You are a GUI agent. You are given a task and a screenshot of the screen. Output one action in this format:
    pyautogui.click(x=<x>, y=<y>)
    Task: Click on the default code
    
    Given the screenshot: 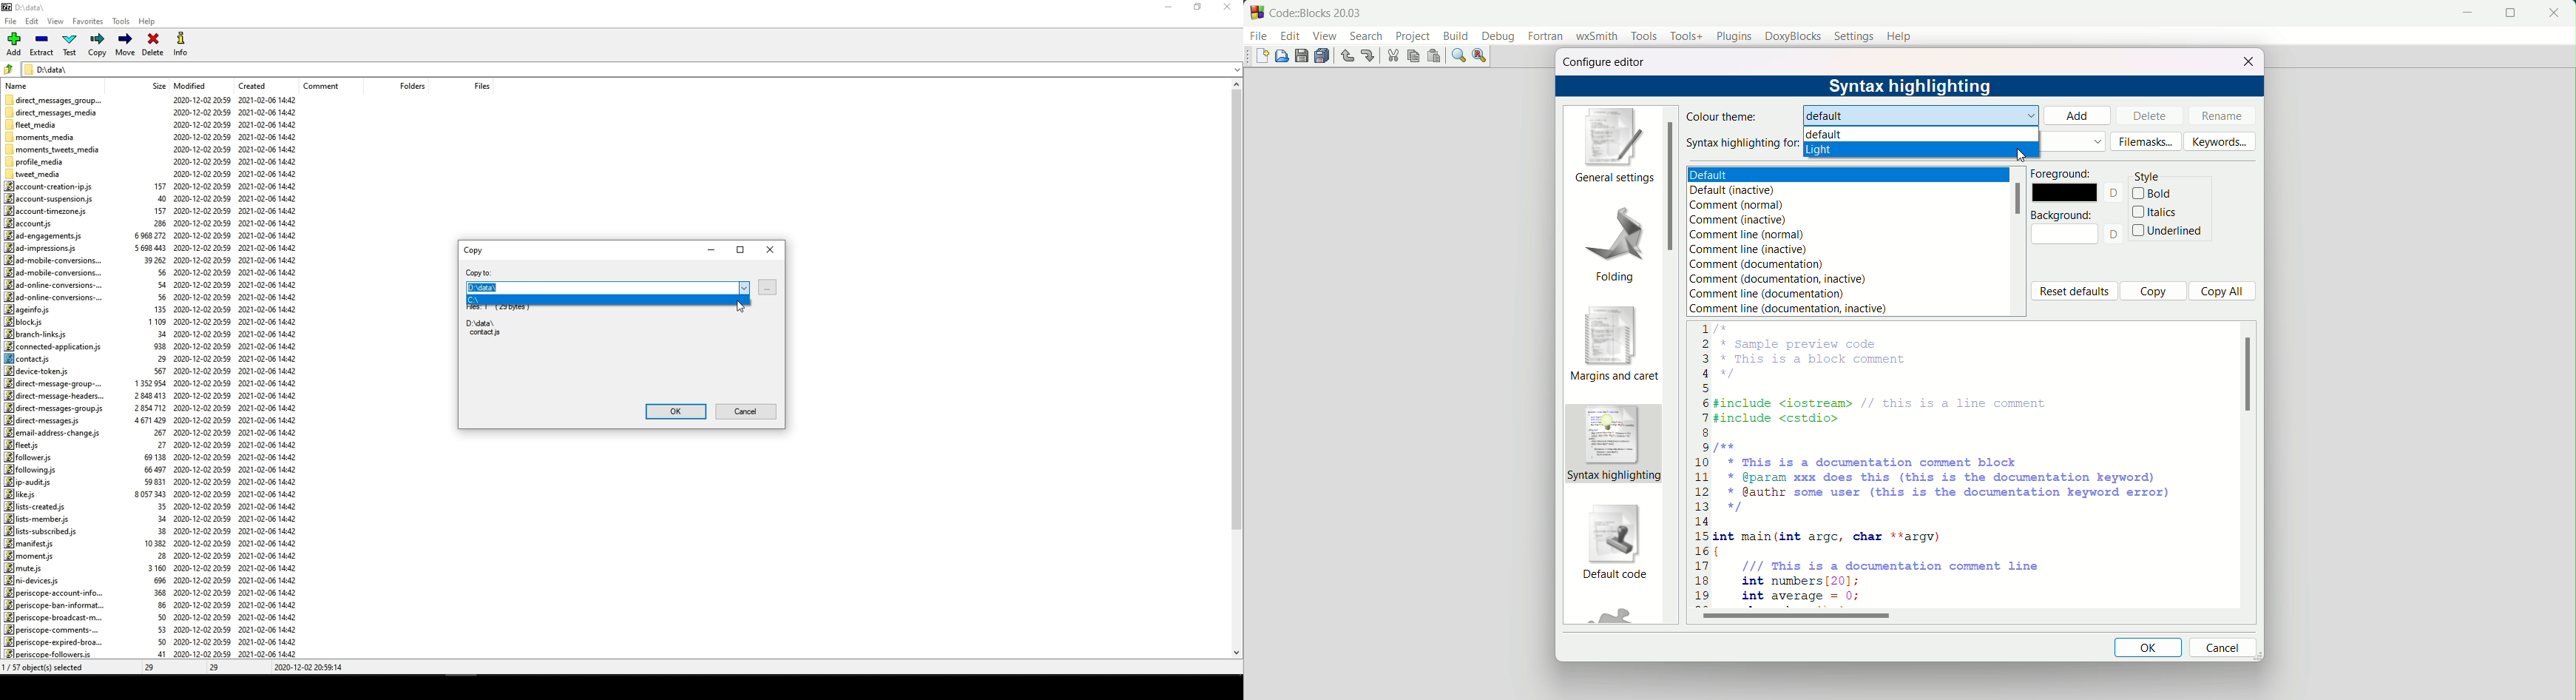 What is the action you would take?
    pyautogui.click(x=1615, y=543)
    